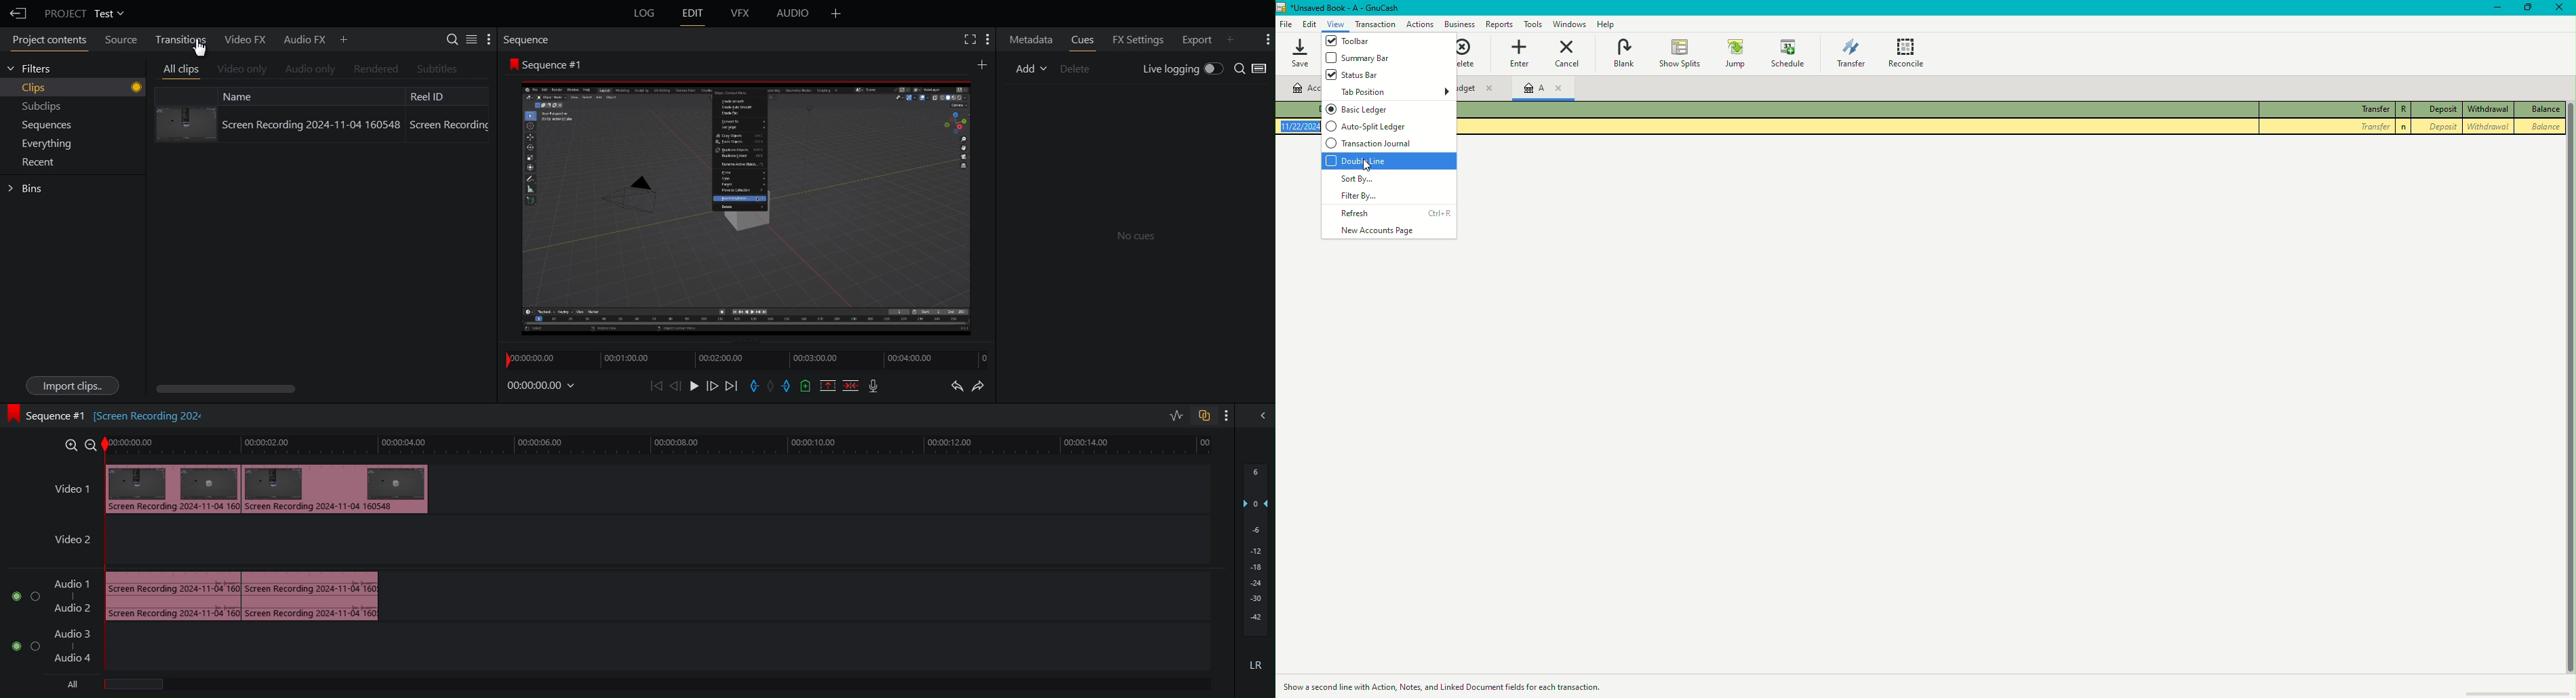 The image size is (2576, 700). Describe the element at coordinates (376, 67) in the screenshot. I see `Rendered` at that location.